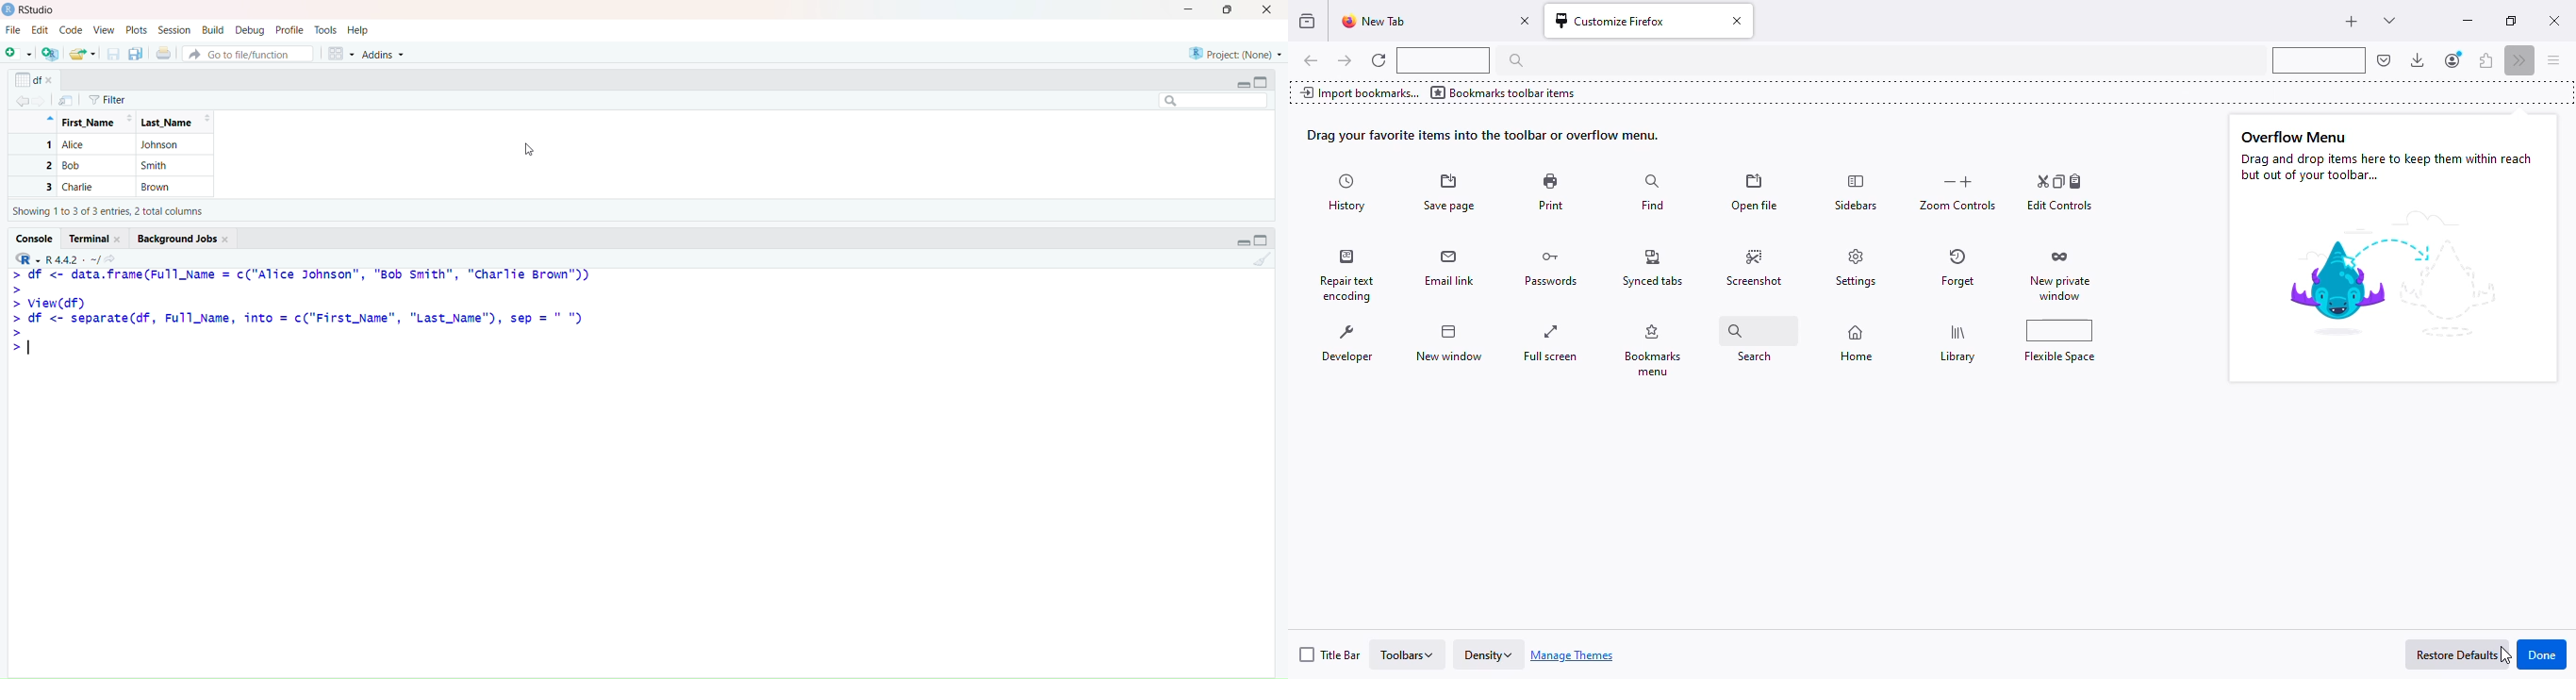 This screenshot has width=2576, height=700. I want to click on Create a project, so click(51, 54).